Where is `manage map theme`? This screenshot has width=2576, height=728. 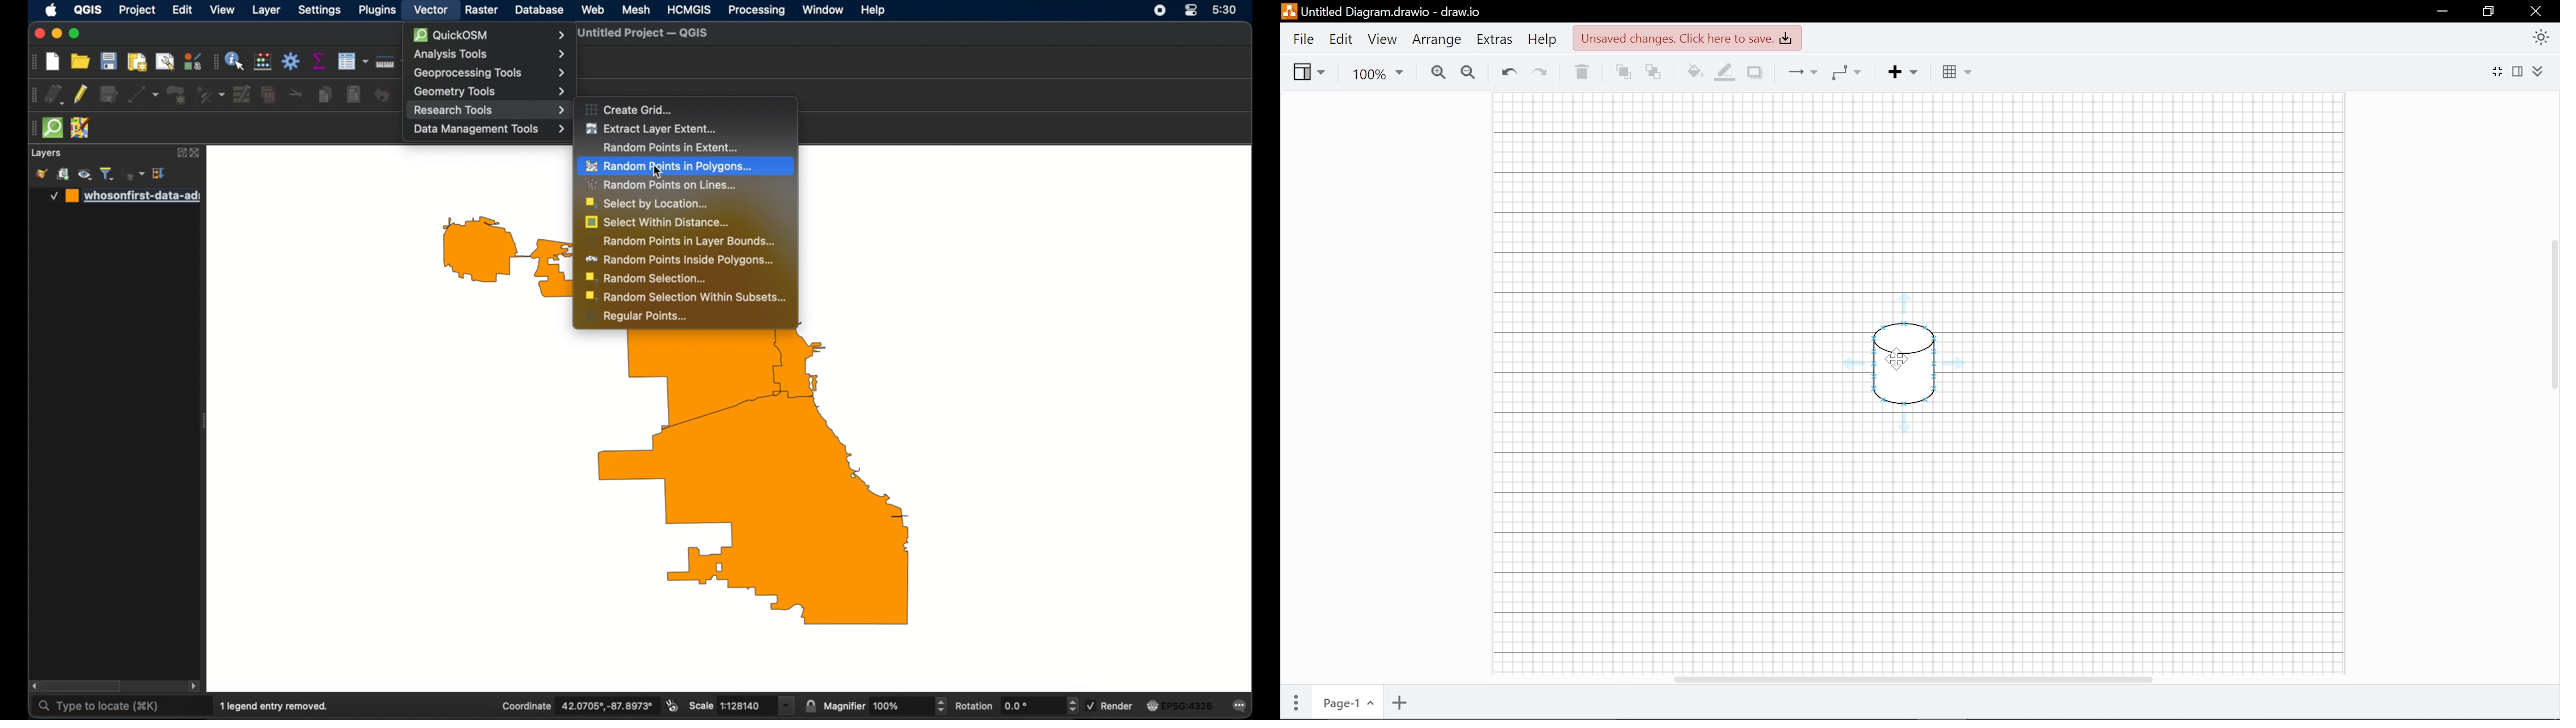
manage map theme is located at coordinates (86, 175).